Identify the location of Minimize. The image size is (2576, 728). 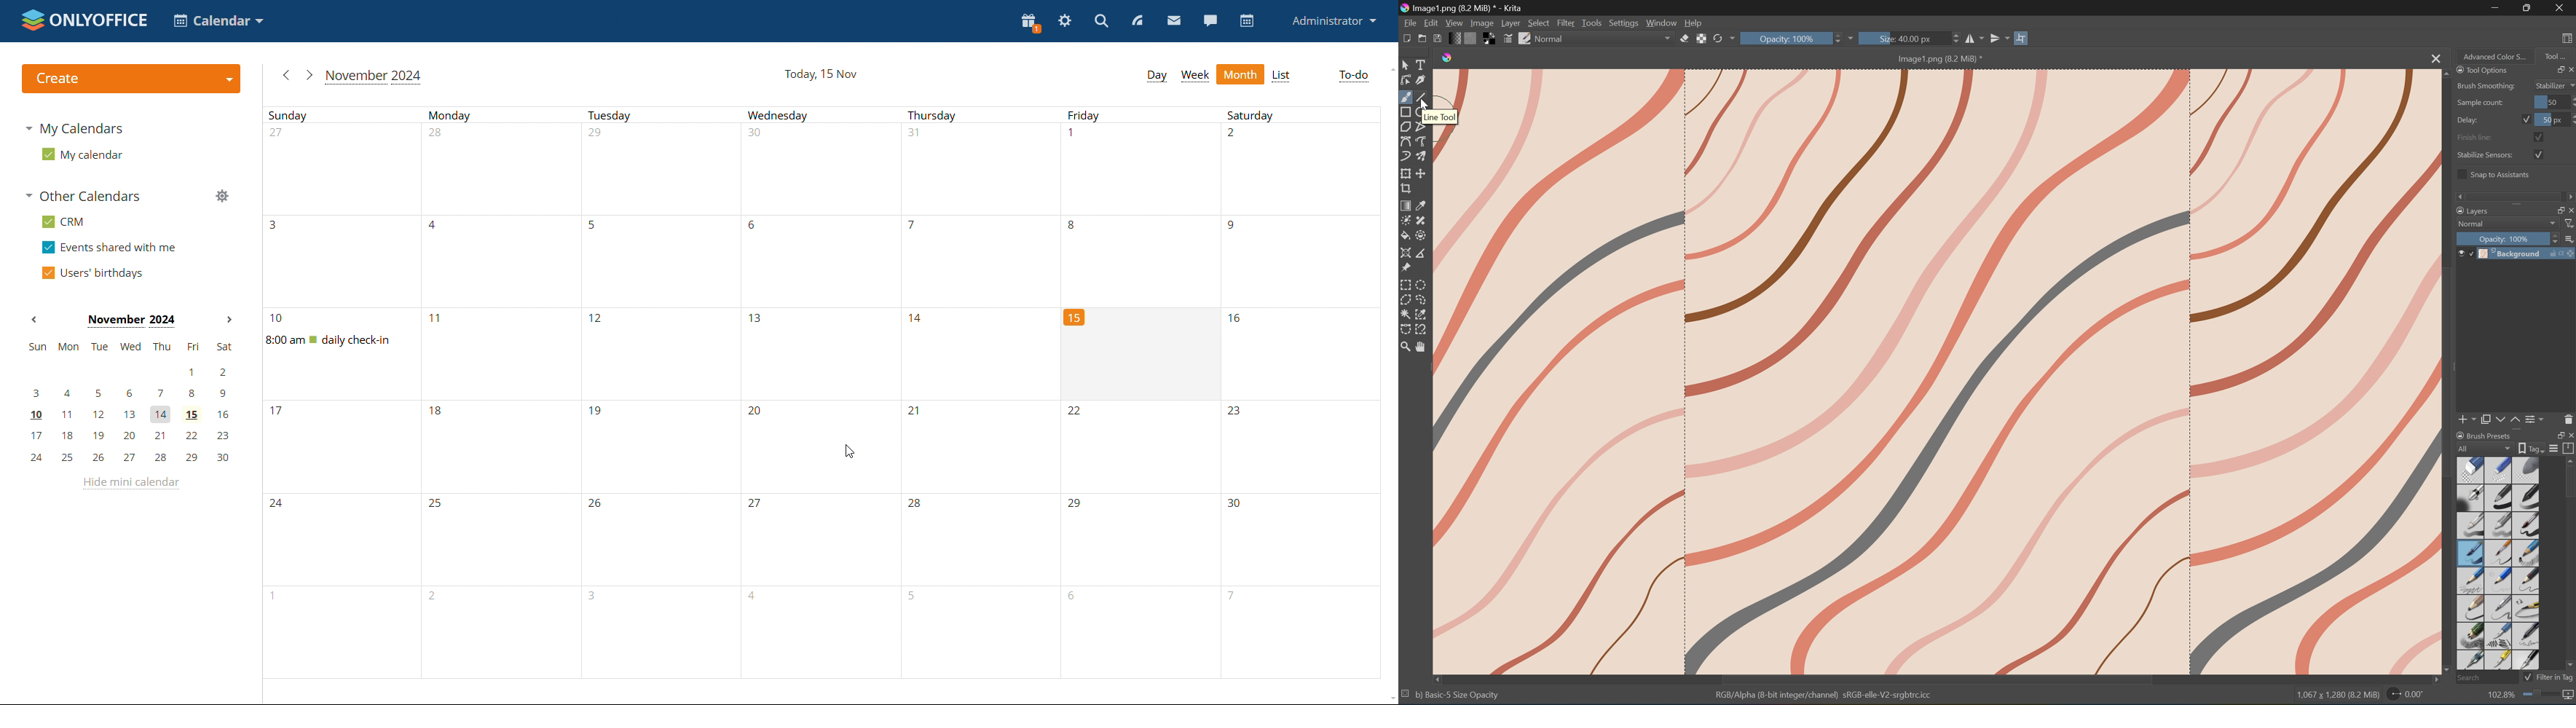
(2496, 8).